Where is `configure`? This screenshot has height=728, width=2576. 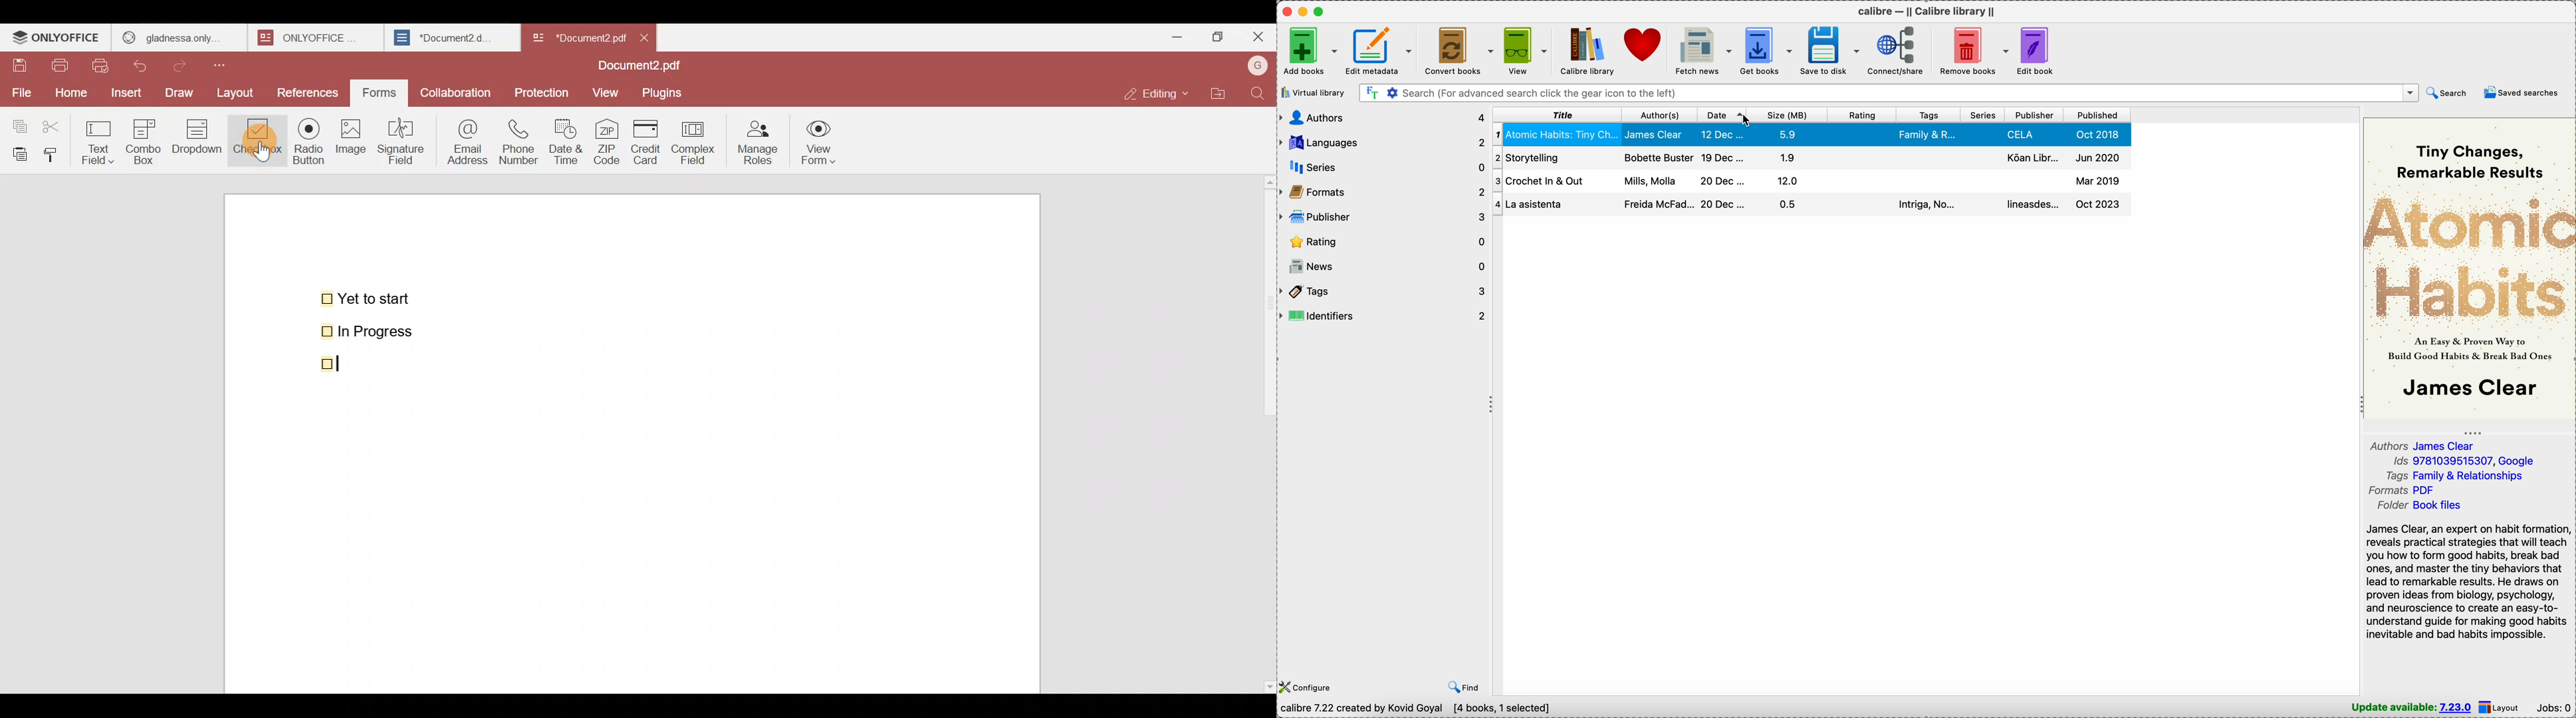 configure is located at coordinates (1307, 686).